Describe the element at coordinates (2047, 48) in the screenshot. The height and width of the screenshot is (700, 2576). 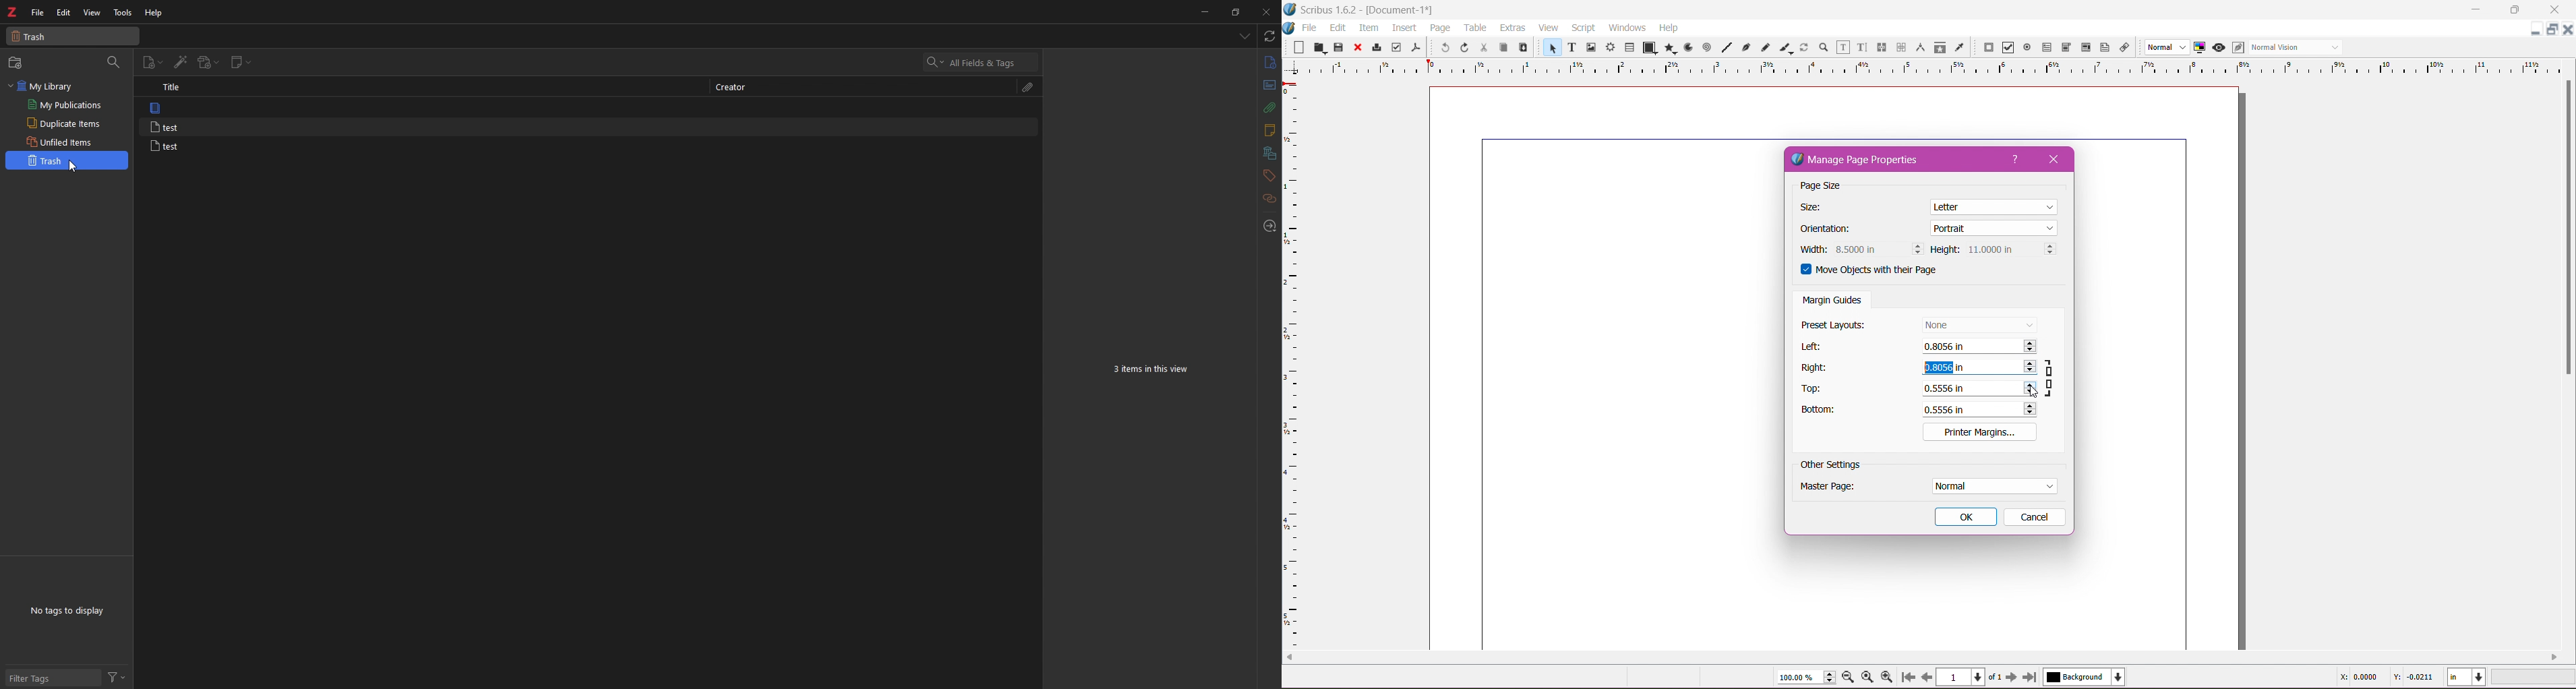
I see `PDF Text Field` at that location.